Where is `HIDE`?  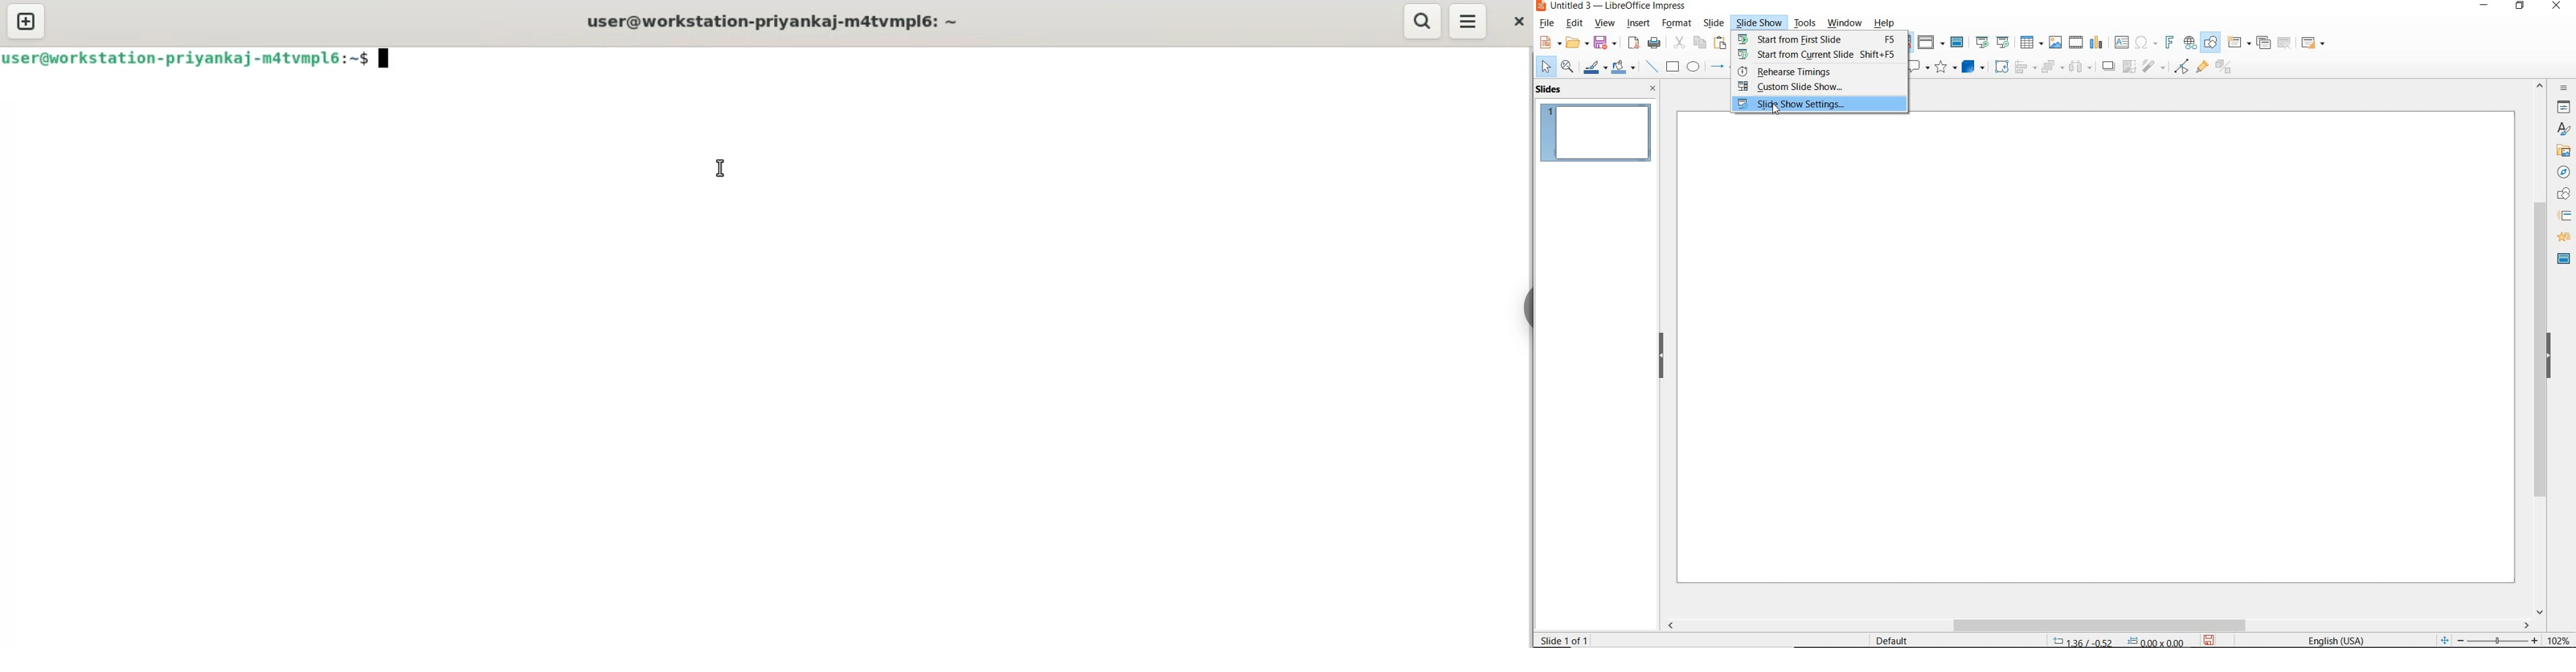
HIDE is located at coordinates (1661, 357).